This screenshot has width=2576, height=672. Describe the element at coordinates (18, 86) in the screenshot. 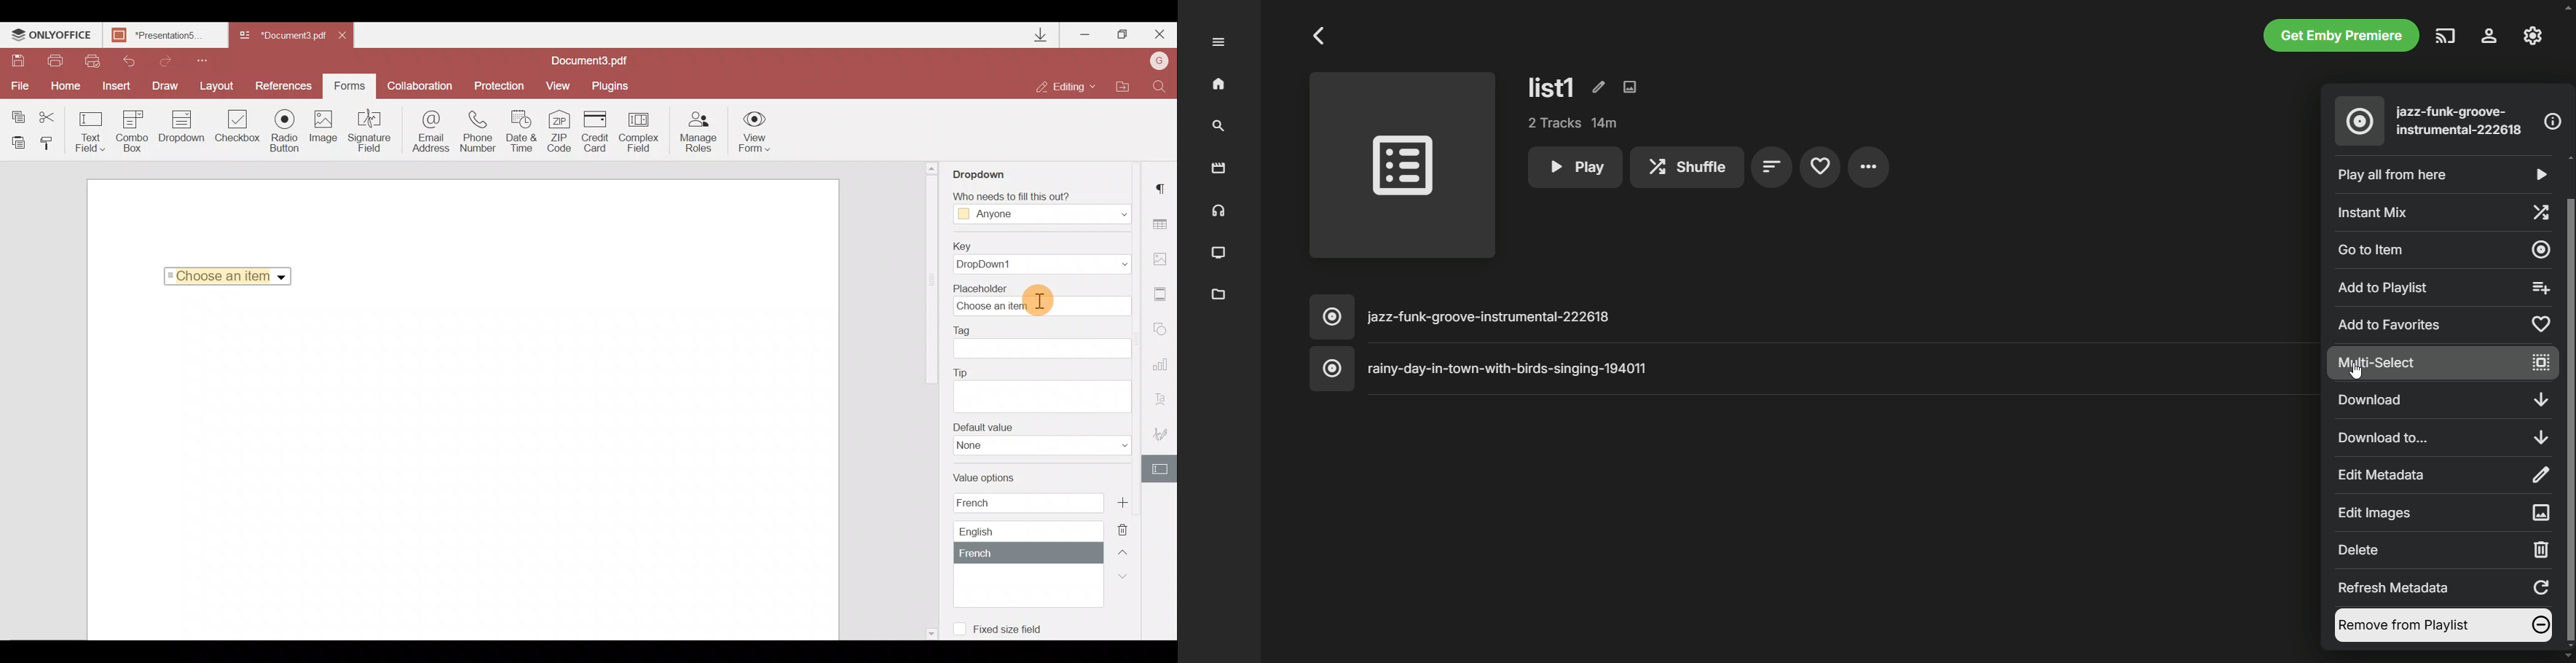

I see `File` at that location.